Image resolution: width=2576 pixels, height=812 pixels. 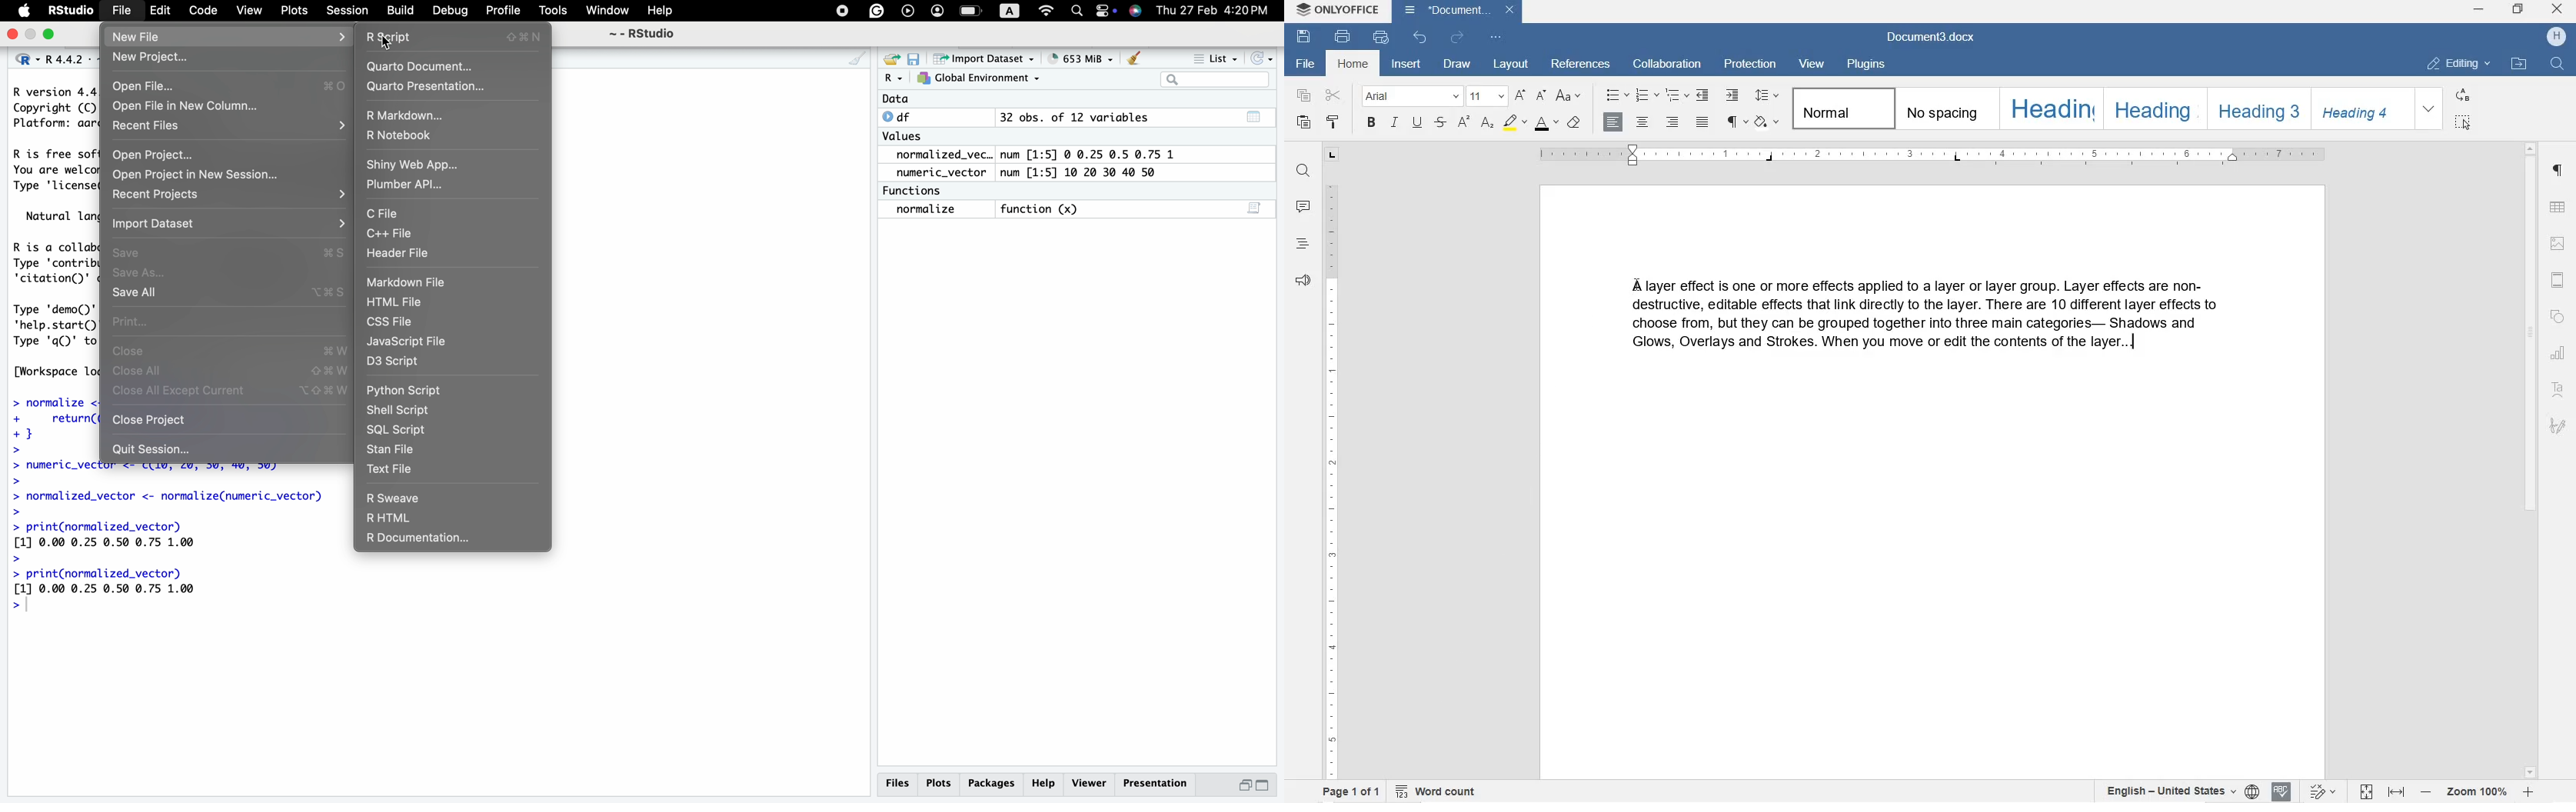 I want to click on IMAGE, so click(x=2559, y=245).